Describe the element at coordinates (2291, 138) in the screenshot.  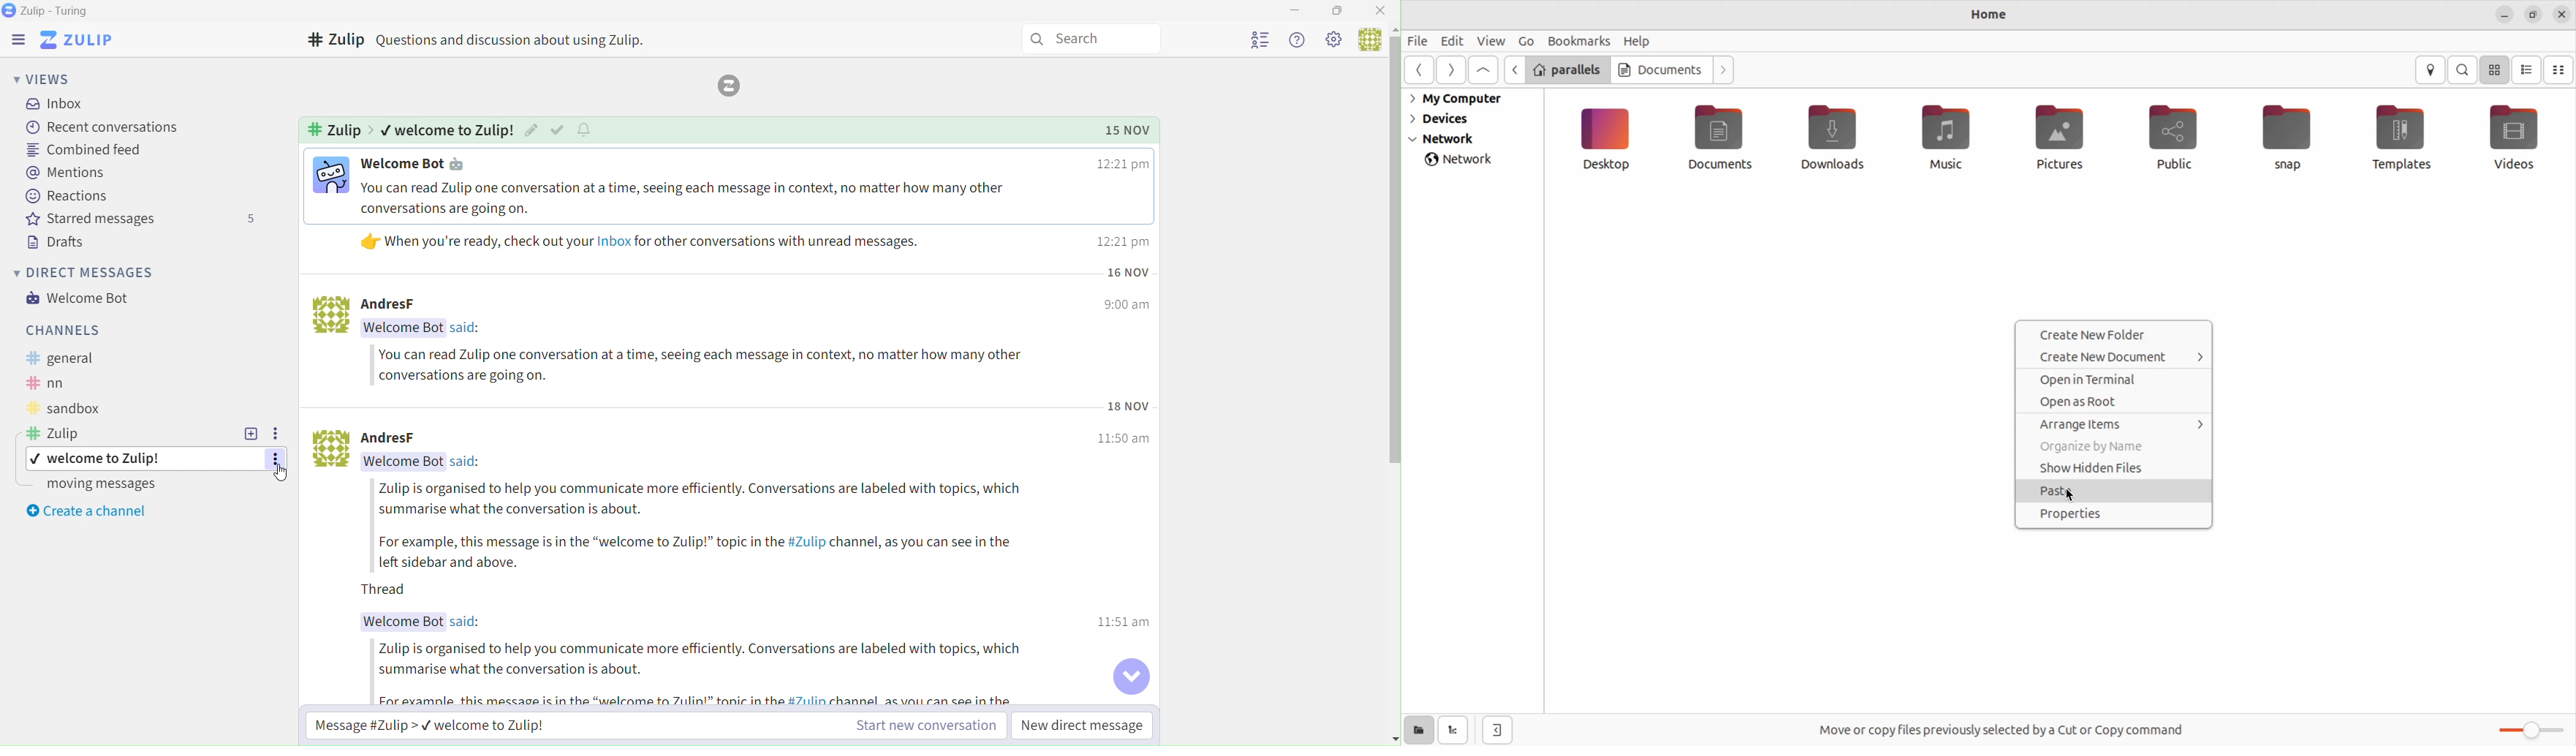
I see `snap` at that location.